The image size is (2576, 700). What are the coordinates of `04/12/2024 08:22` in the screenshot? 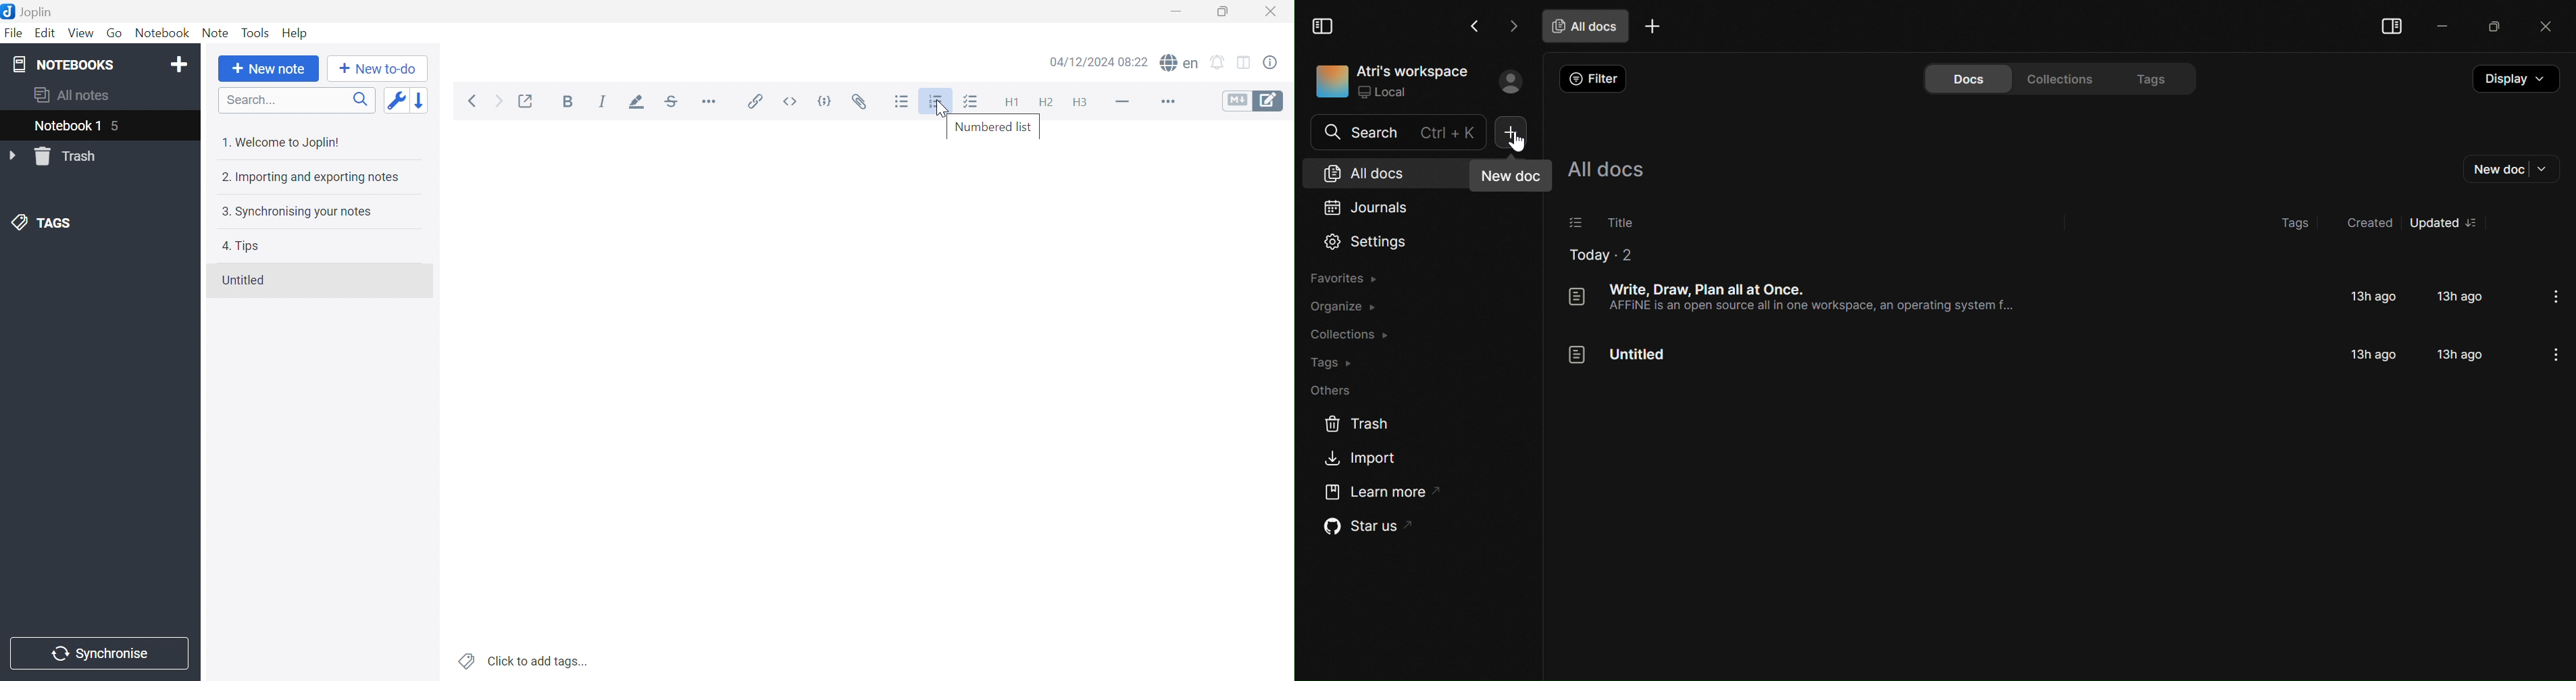 It's located at (1098, 63).